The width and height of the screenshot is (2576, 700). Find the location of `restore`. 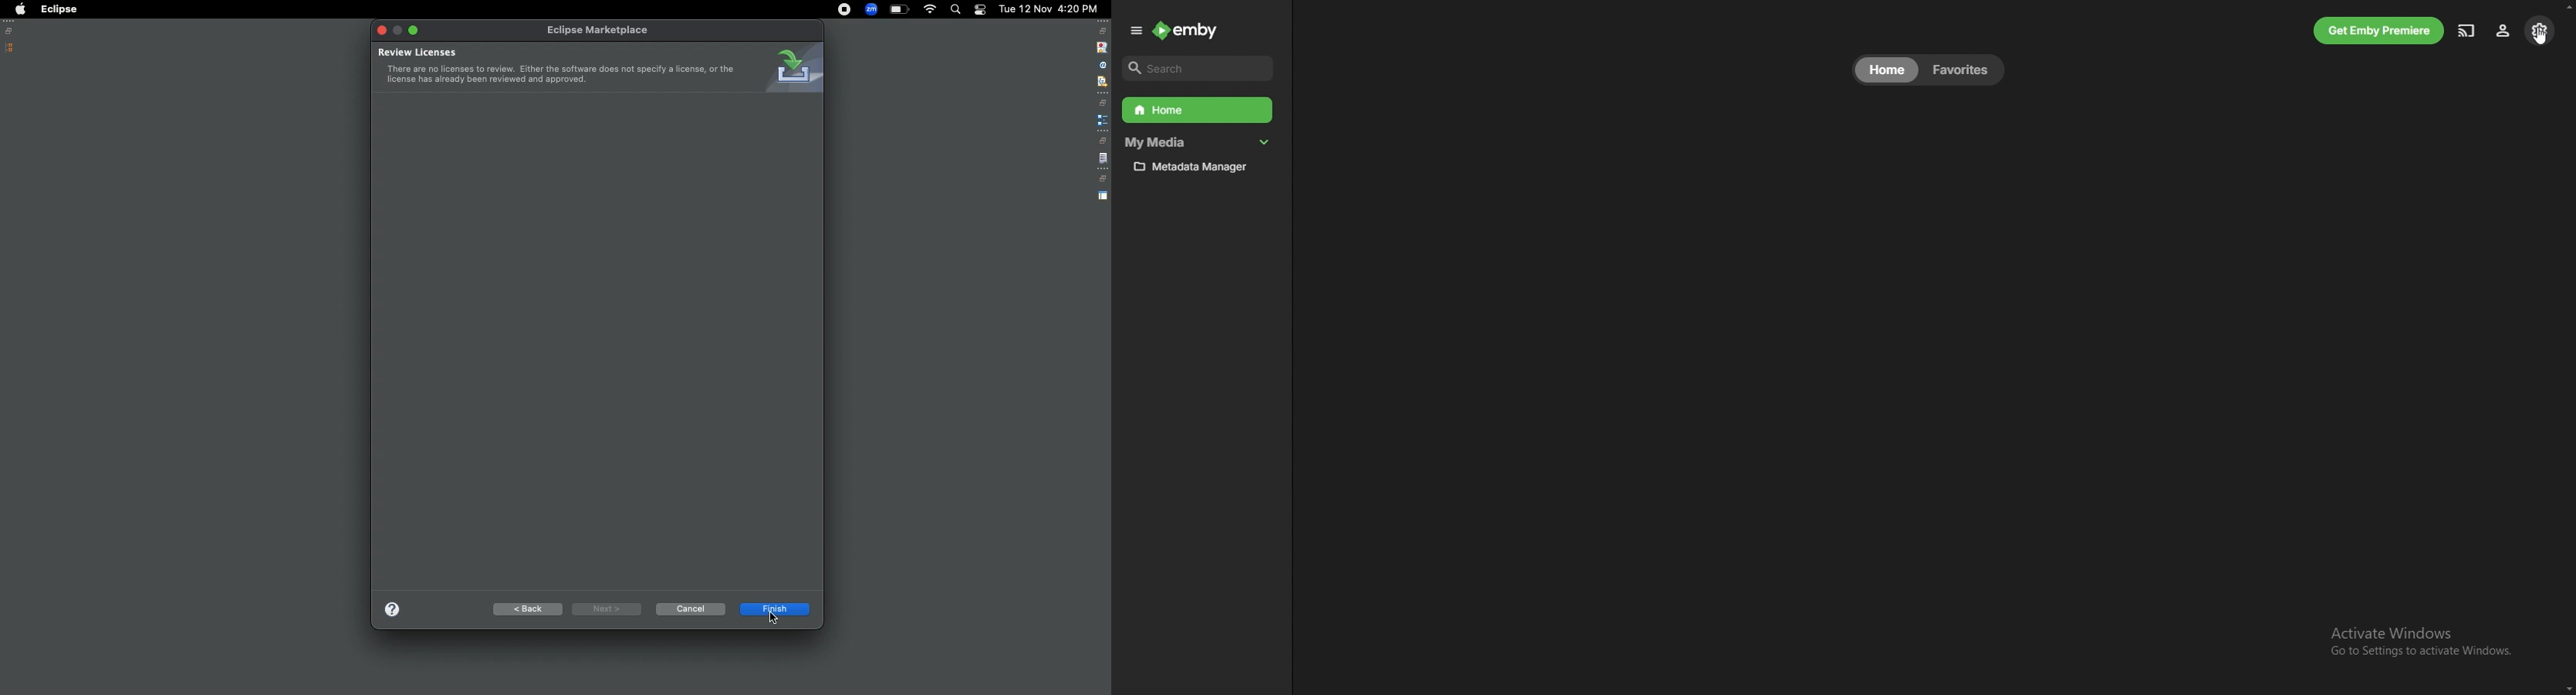

restore is located at coordinates (1102, 141).